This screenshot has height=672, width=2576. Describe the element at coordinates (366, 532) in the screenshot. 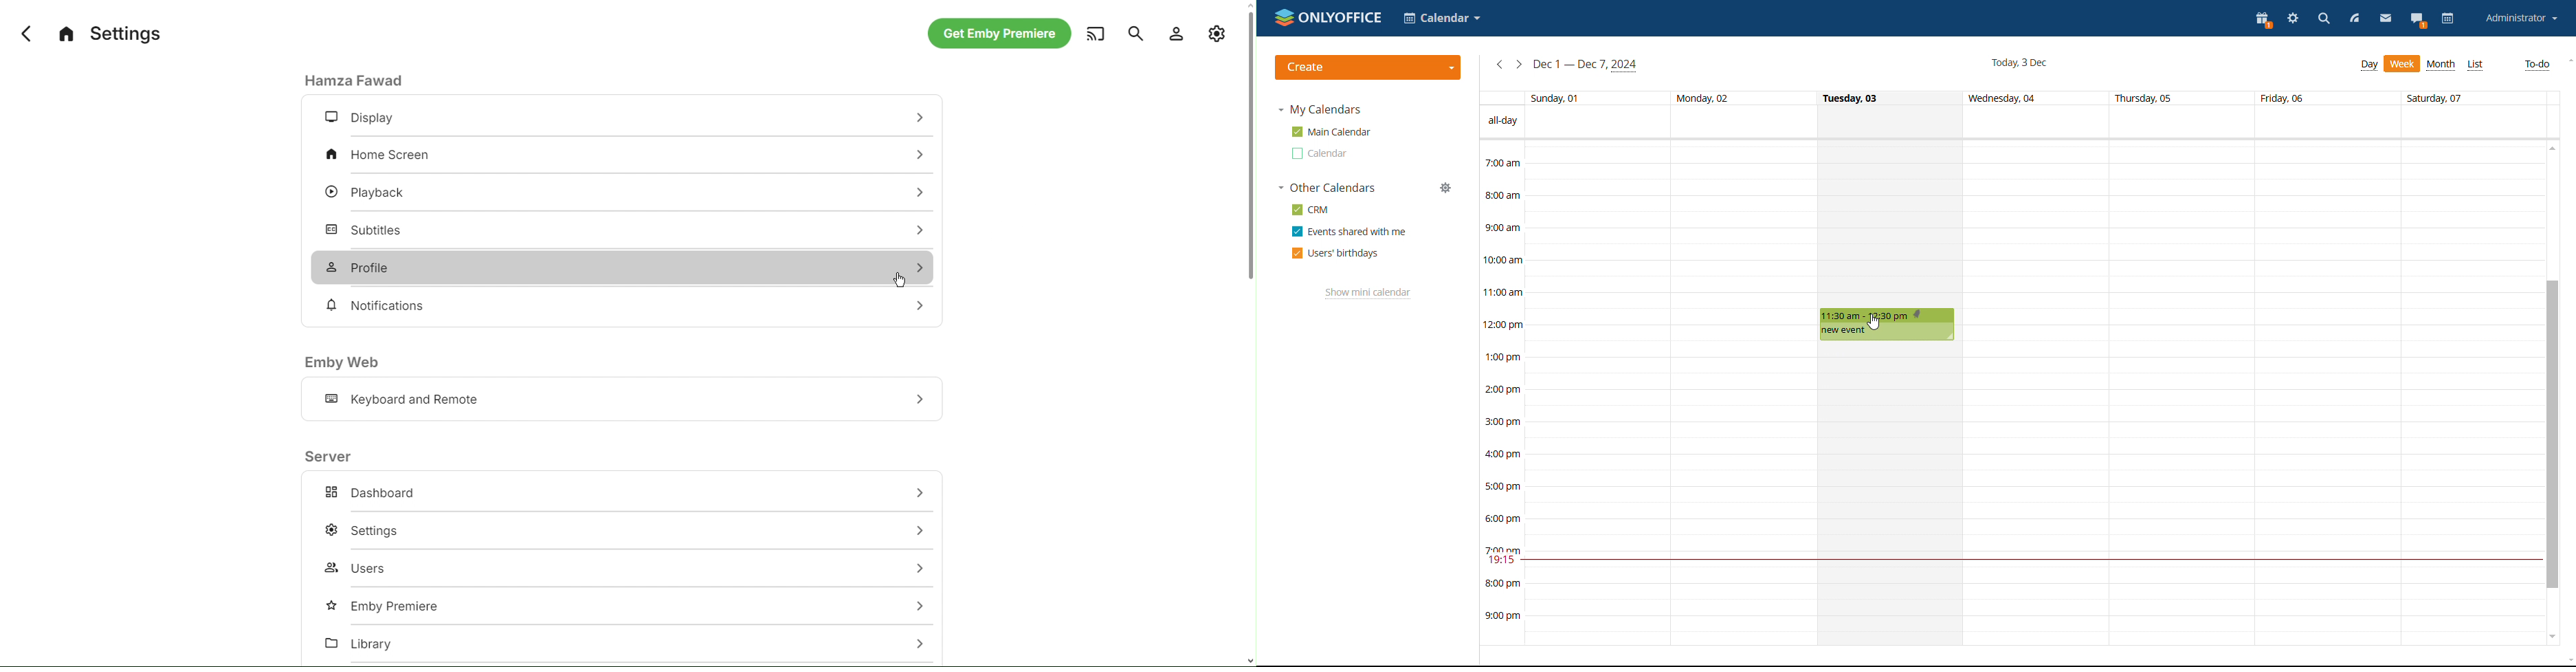

I see `Settings` at that location.